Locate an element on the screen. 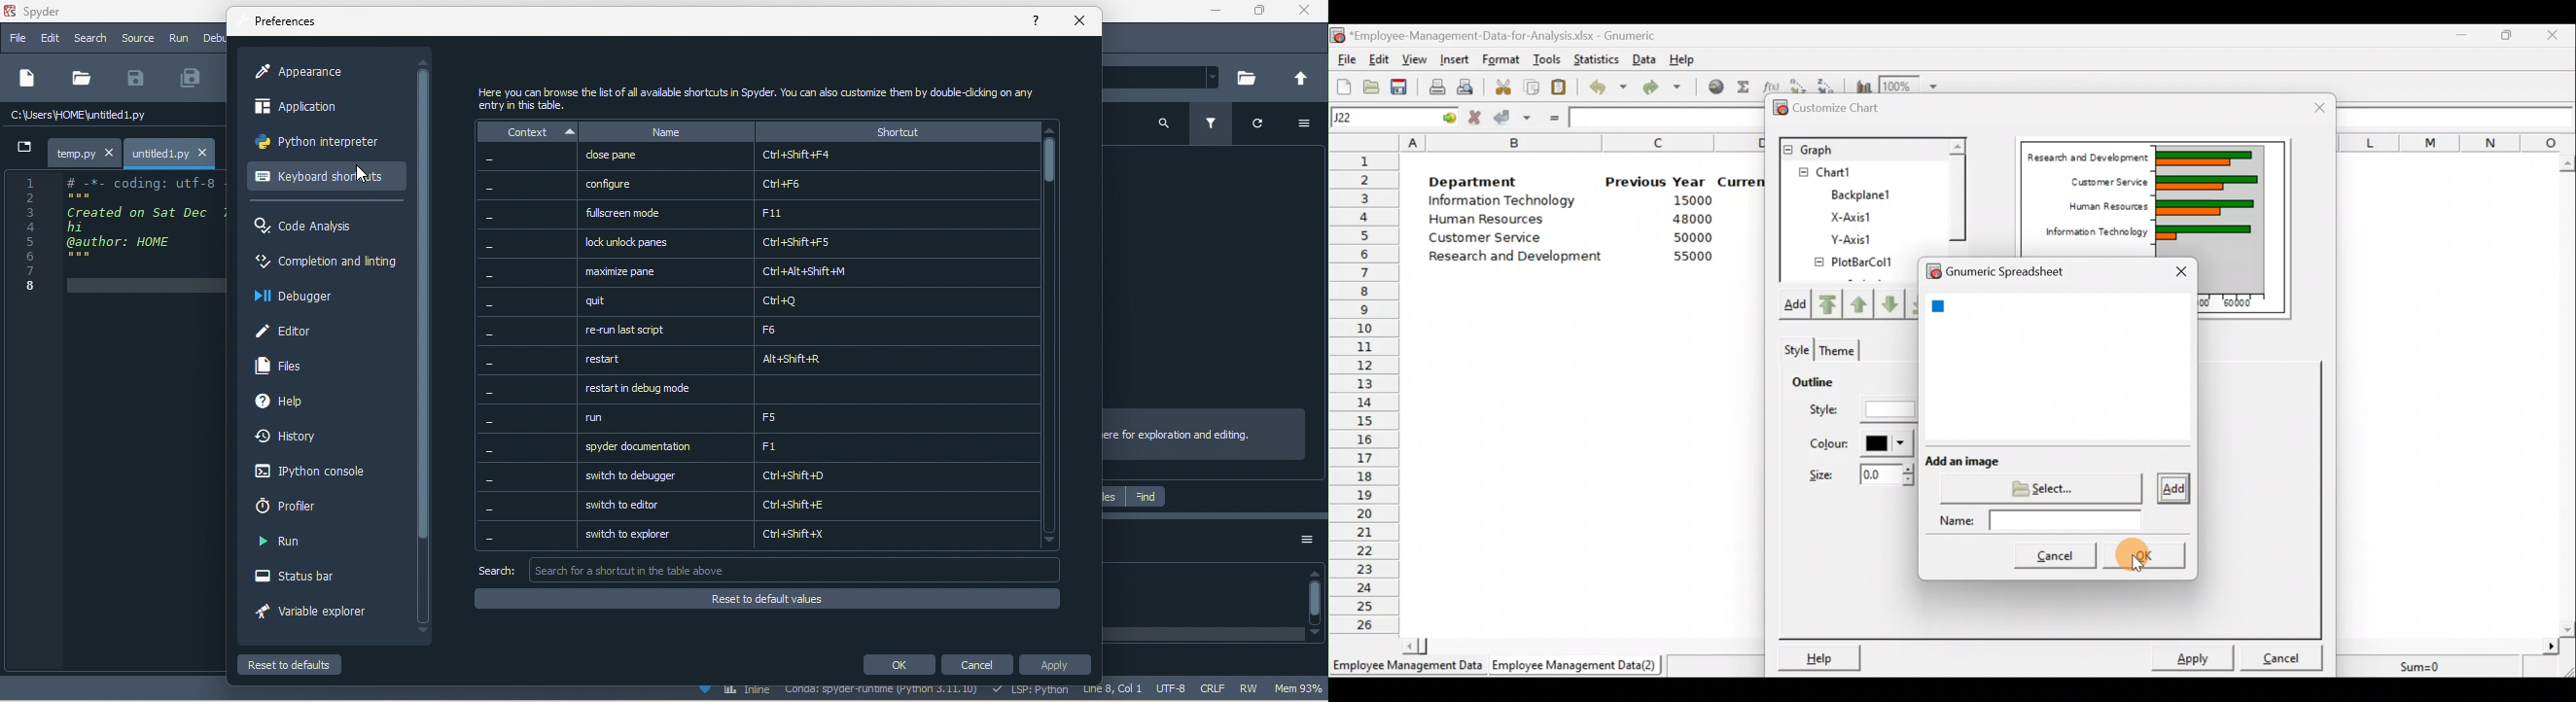 This screenshot has width=2576, height=728. python interpreter is located at coordinates (320, 141).